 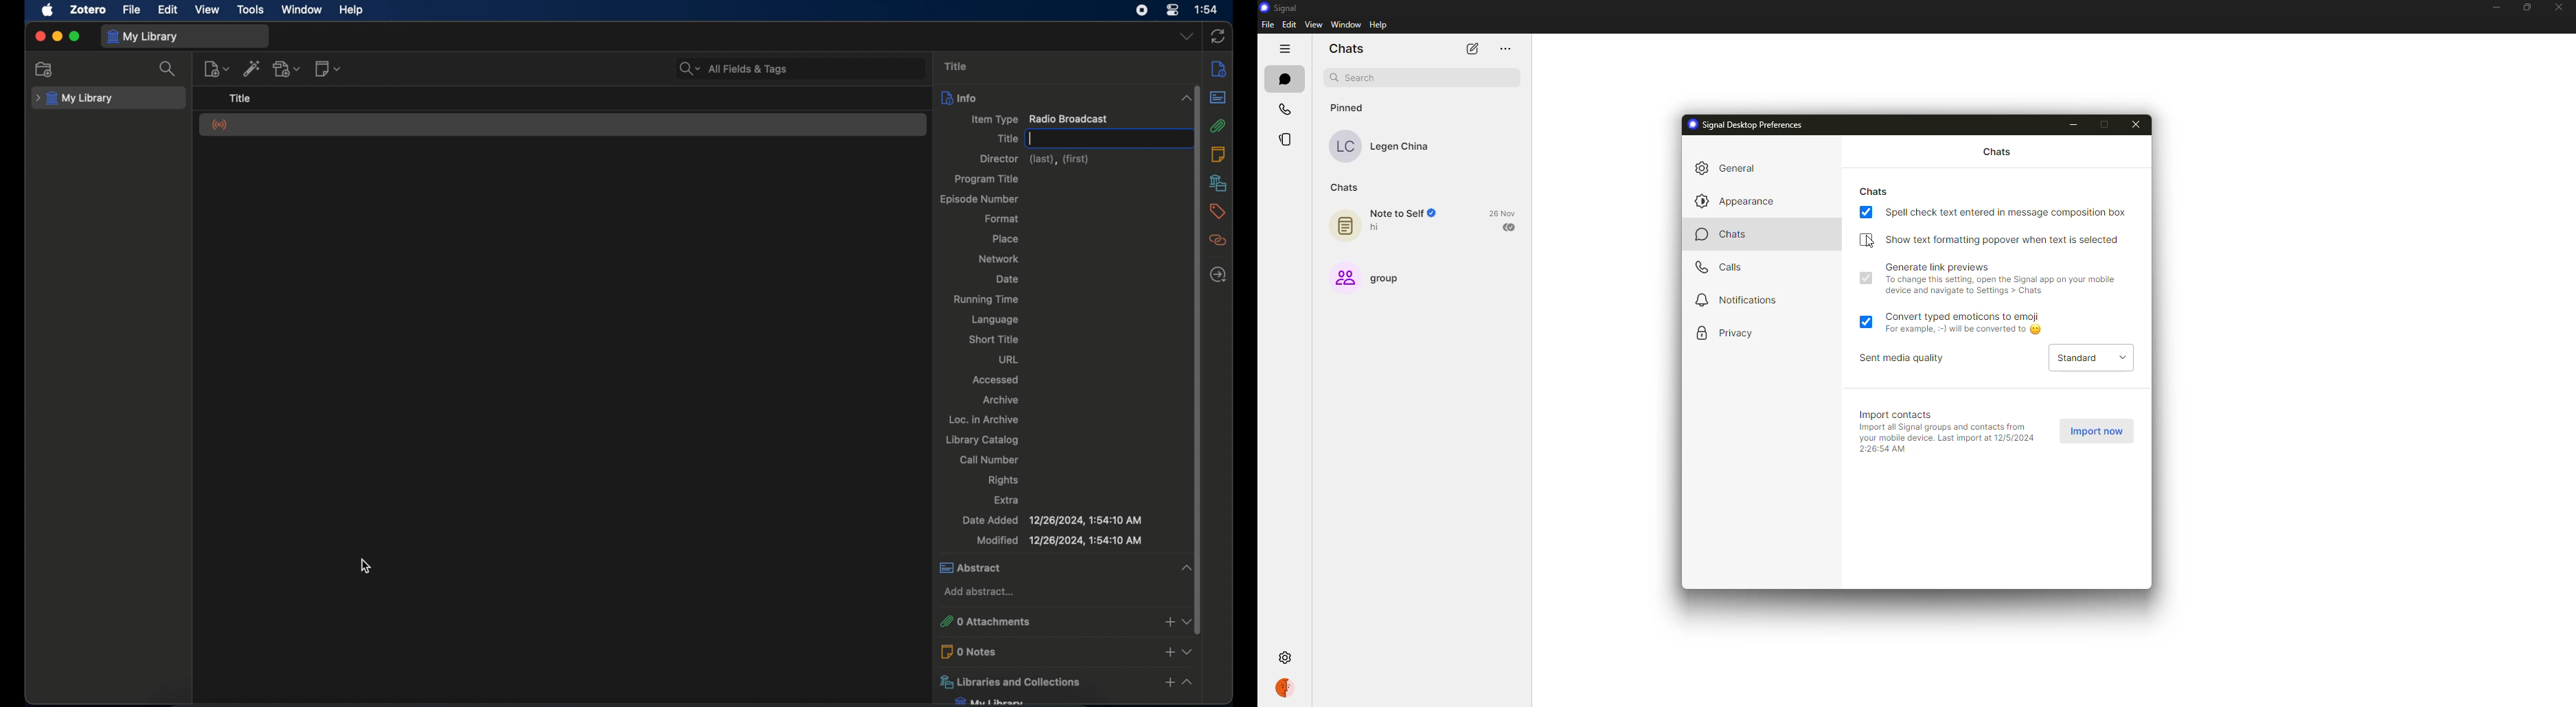 What do you see at coordinates (1946, 438) in the screenshot?
I see `Import all Signal groups and contacts fromyour mobile device. Last import at 12/5/20242:26:54 AM` at bounding box center [1946, 438].